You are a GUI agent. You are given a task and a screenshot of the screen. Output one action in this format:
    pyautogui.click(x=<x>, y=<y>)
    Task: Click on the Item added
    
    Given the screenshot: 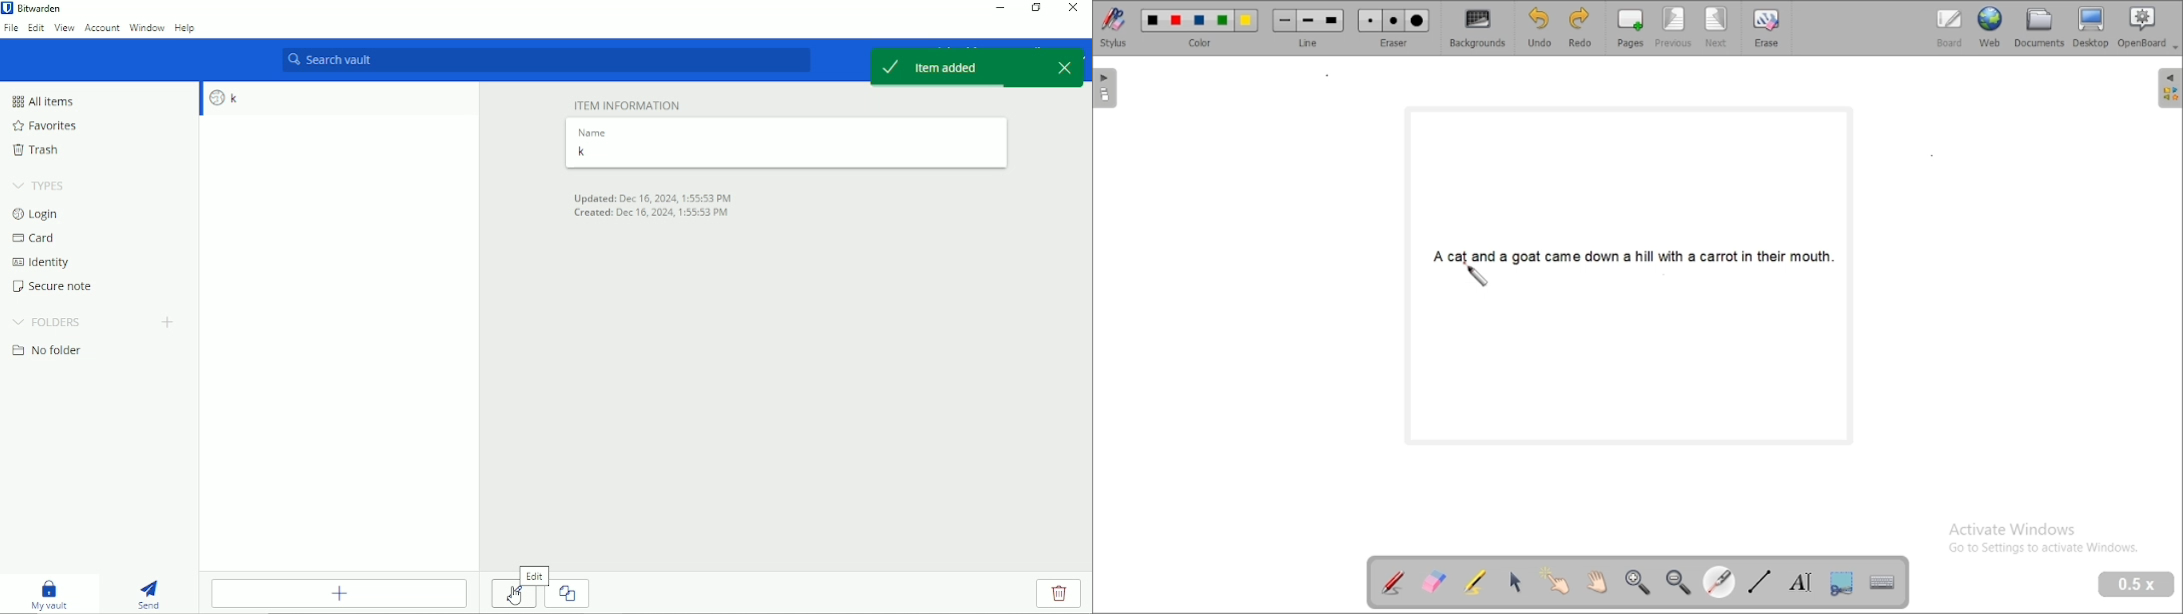 What is the action you would take?
    pyautogui.click(x=952, y=68)
    